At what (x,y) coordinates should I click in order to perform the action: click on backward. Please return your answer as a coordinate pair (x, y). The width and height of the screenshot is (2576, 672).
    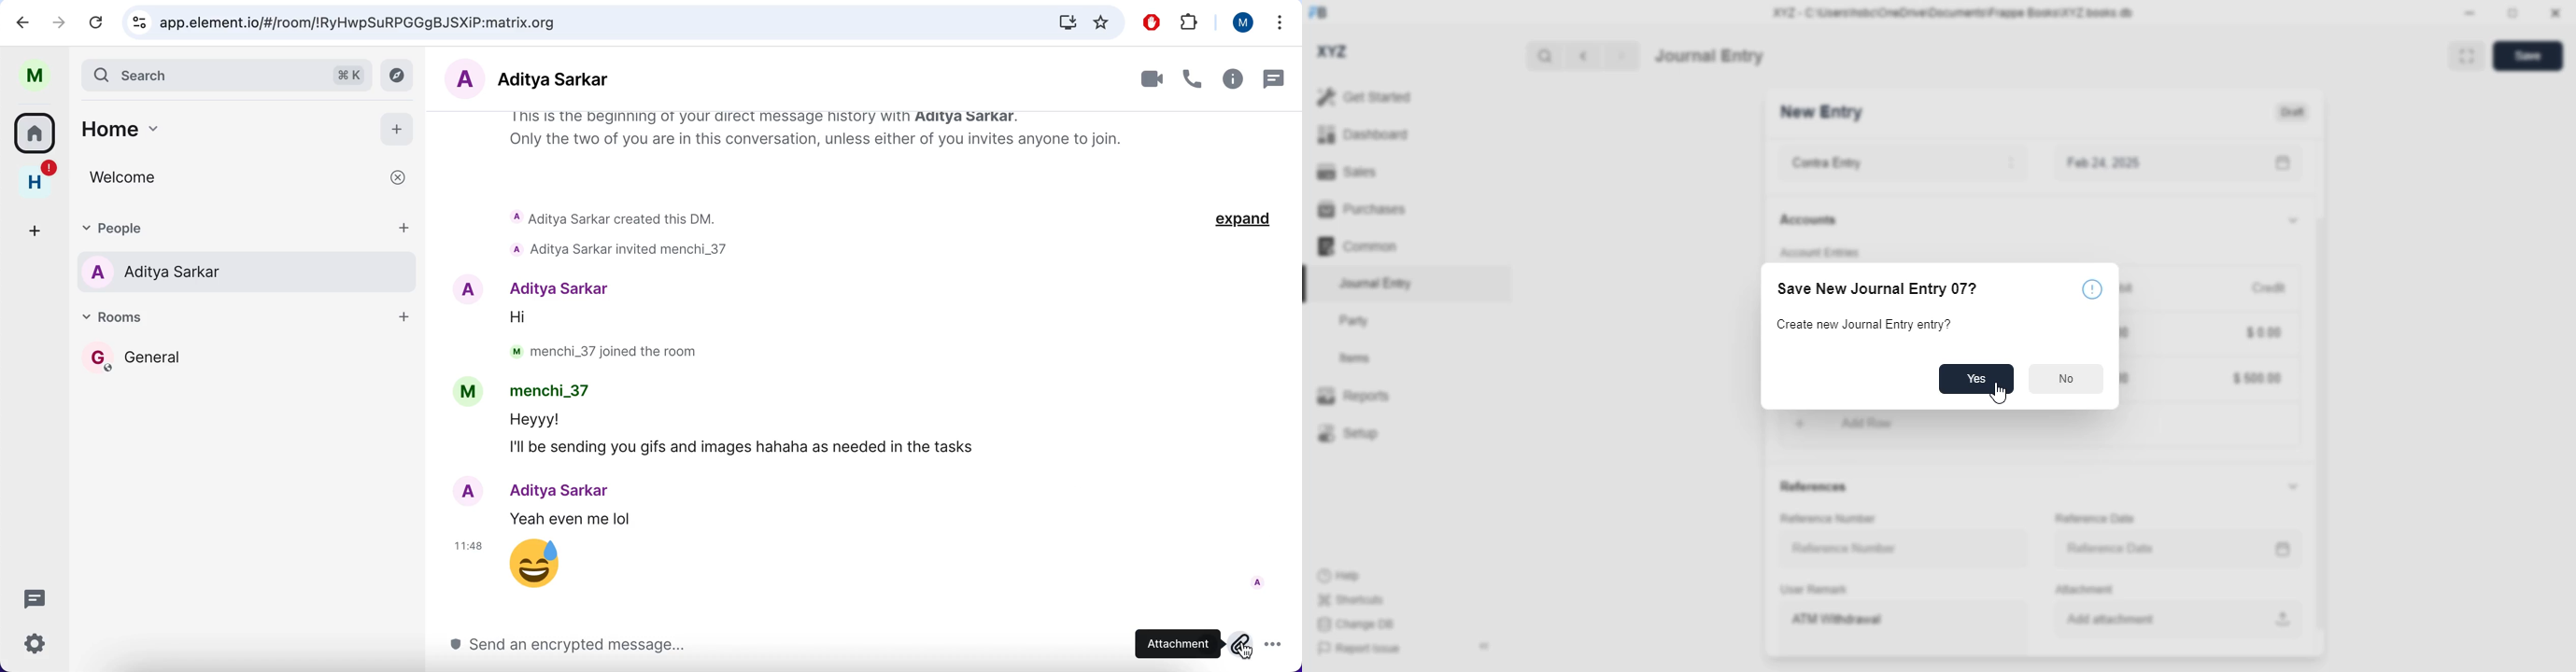
    Looking at the image, I should click on (21, 24).